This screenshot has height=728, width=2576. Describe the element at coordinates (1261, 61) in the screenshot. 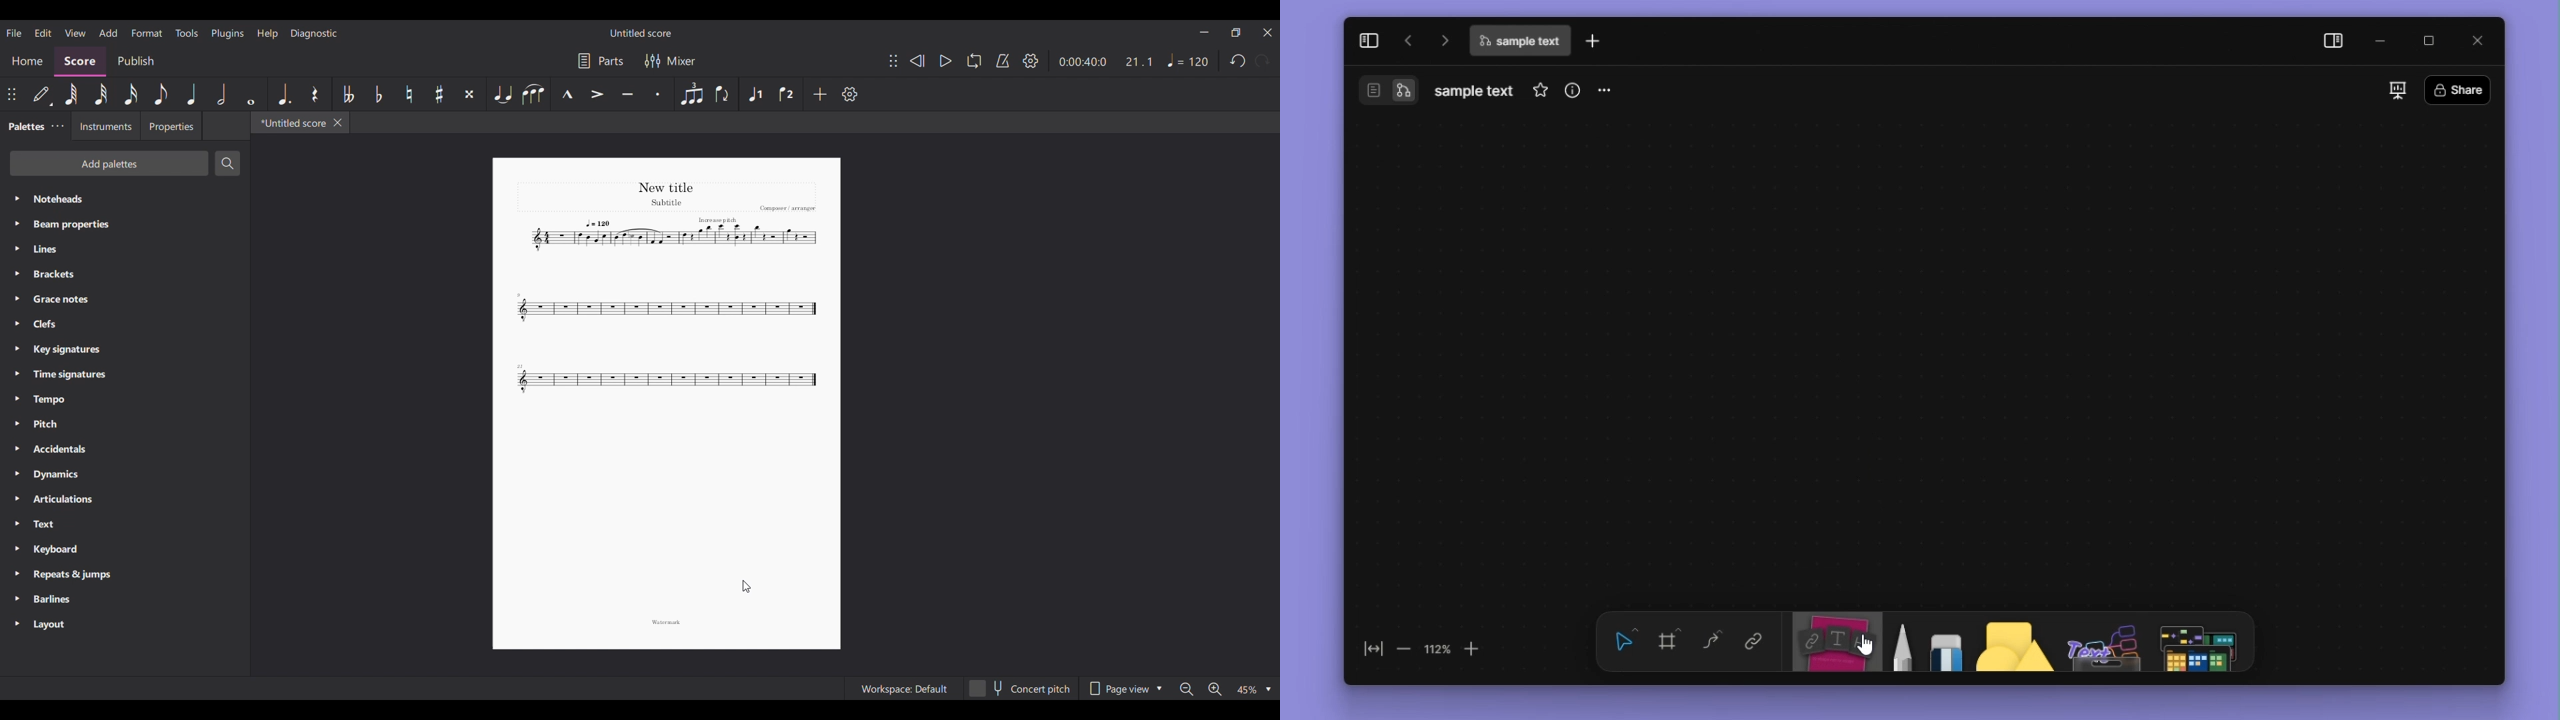

I see `Redo` at that location.